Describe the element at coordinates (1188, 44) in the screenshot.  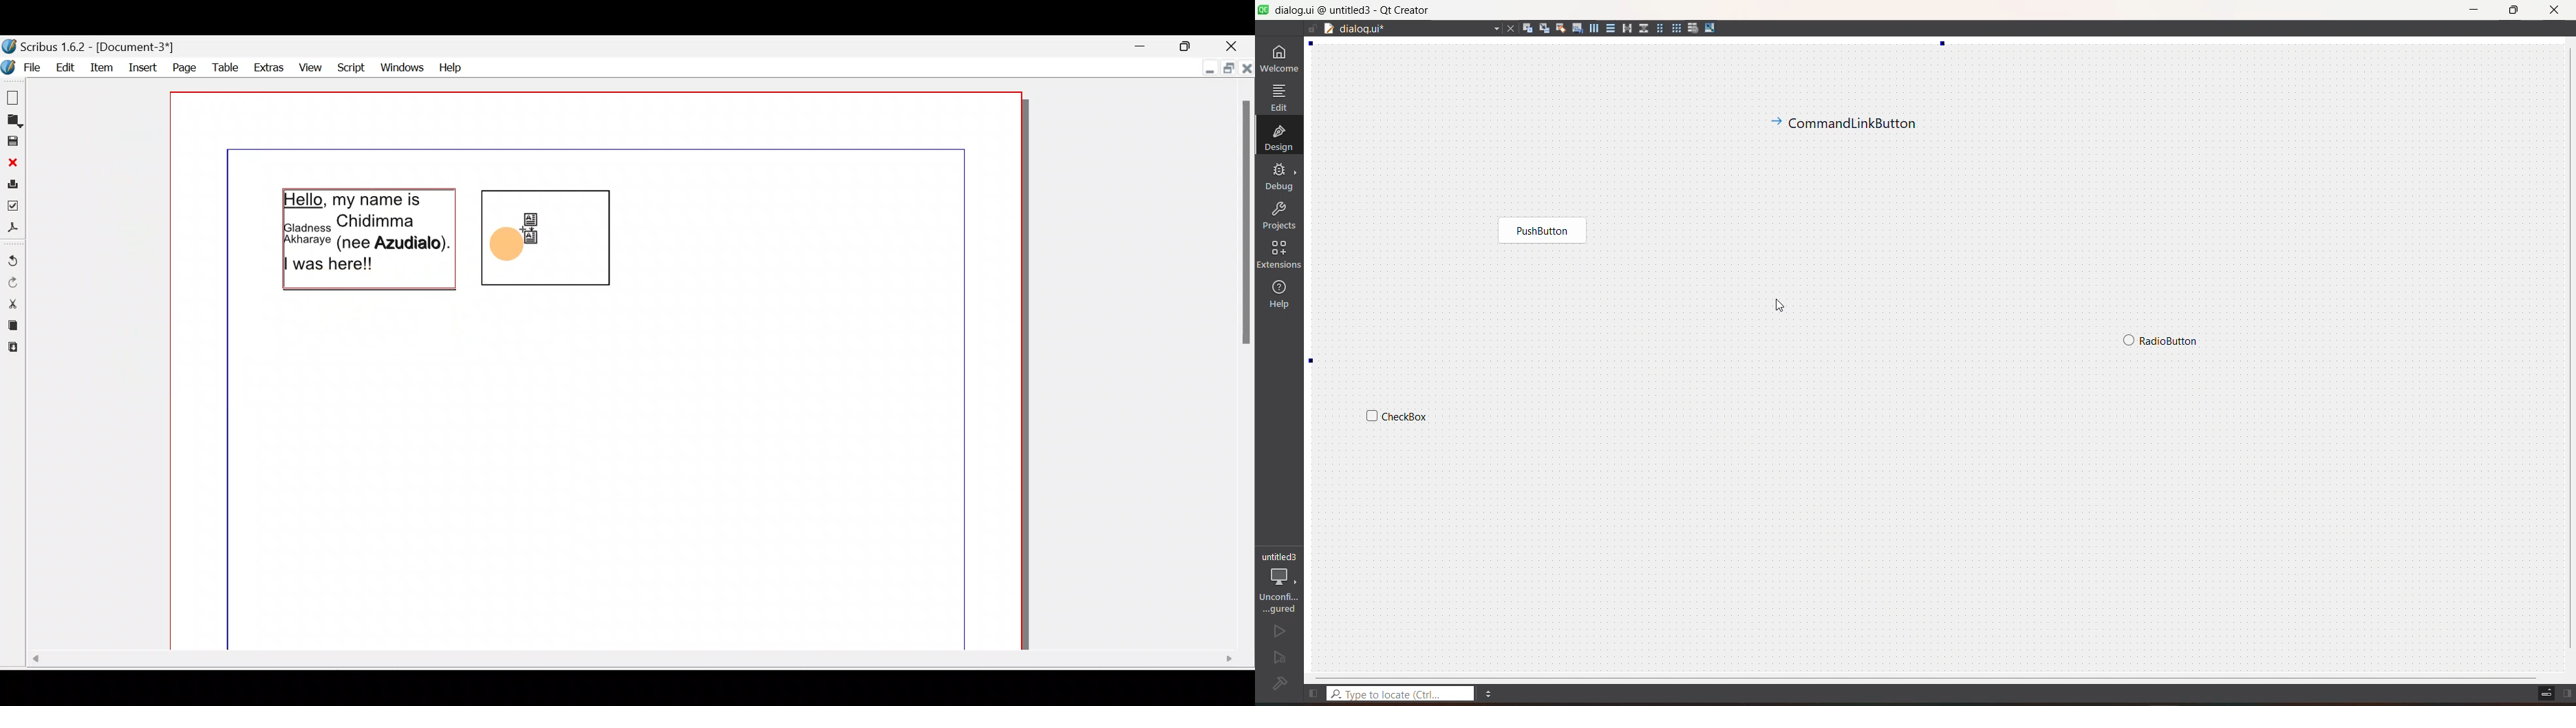
I see `Maximise` at that location.